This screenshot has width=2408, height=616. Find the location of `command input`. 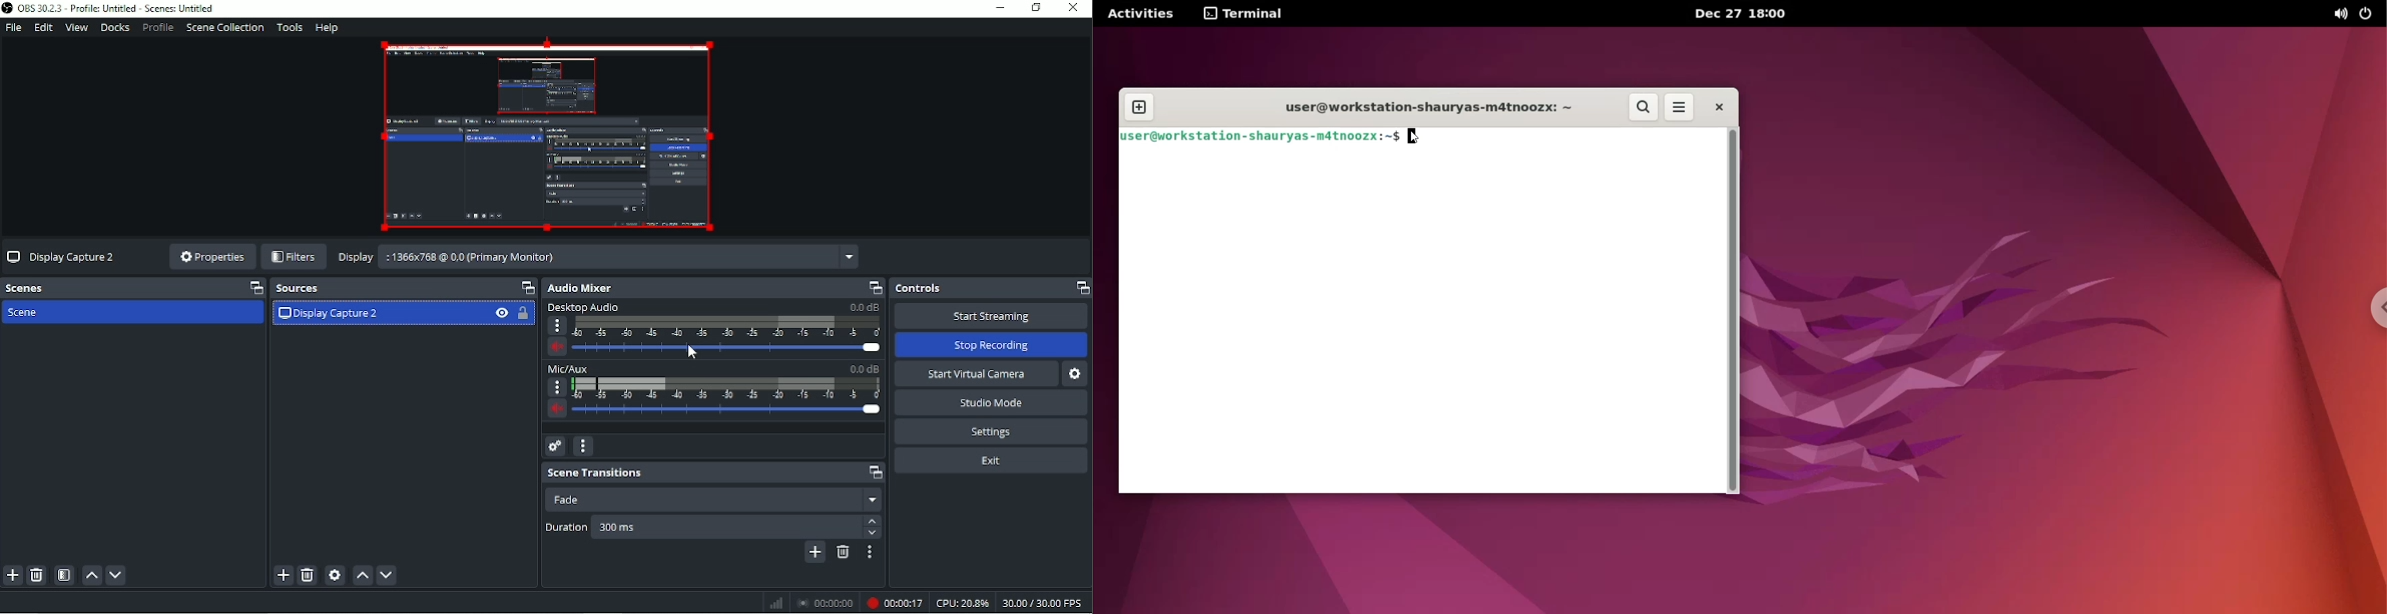

command input is located at coordinates (1563, 136).